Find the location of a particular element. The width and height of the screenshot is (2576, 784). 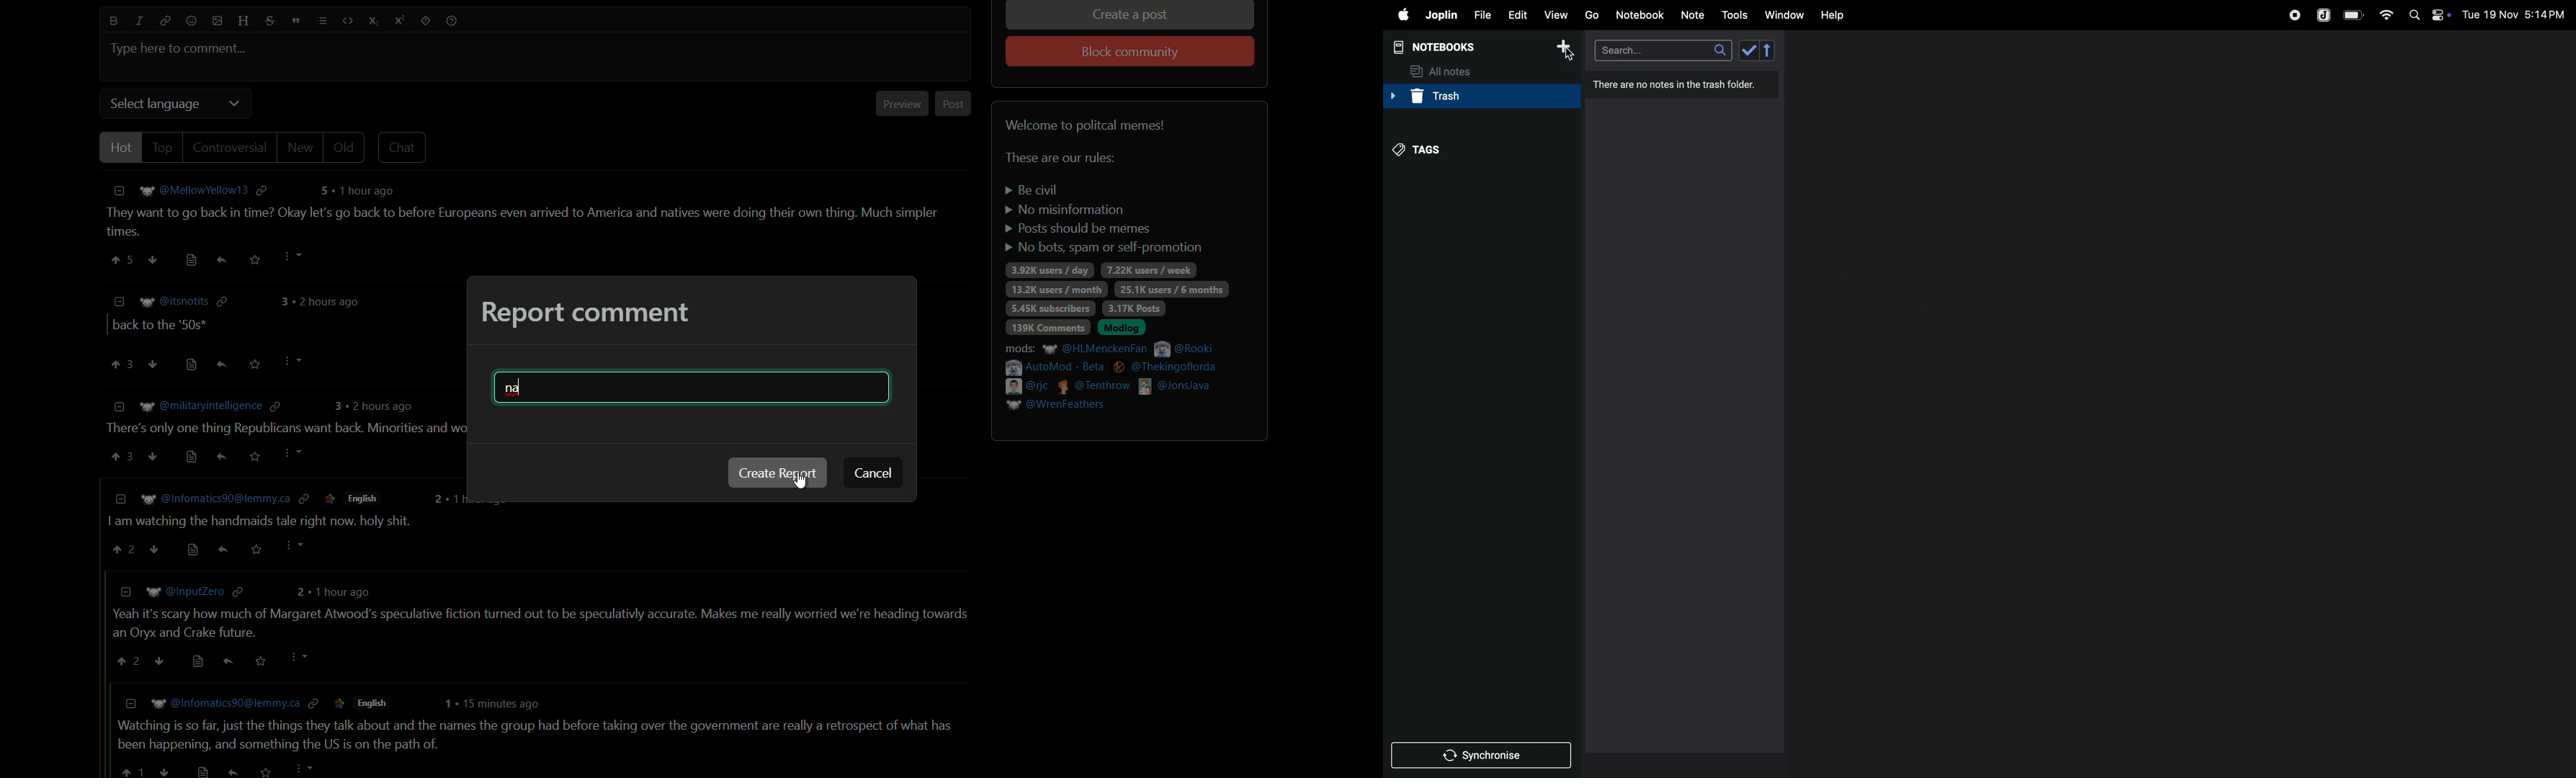

view is located at coordinates (1555, 13).